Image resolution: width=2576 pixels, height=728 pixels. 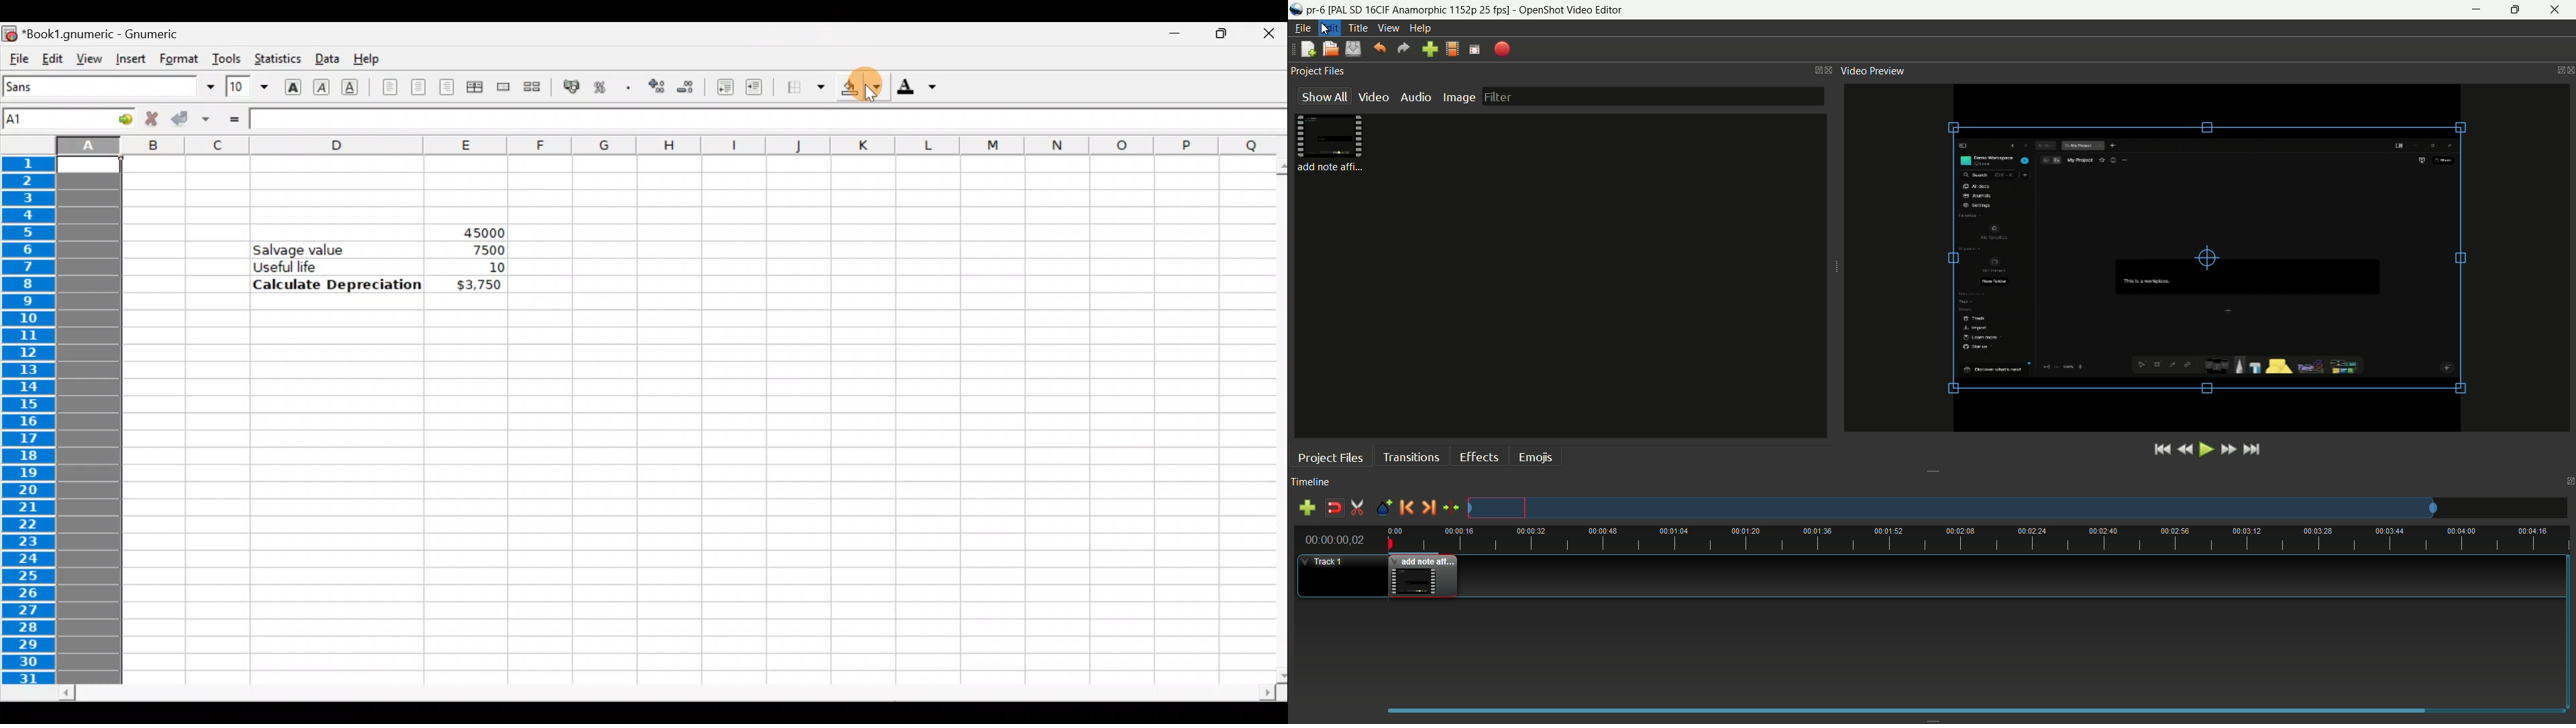 What do you see at coordinates (478, 286) in the screenshot?
I see `$3,750` at bounding box center [478, 286].